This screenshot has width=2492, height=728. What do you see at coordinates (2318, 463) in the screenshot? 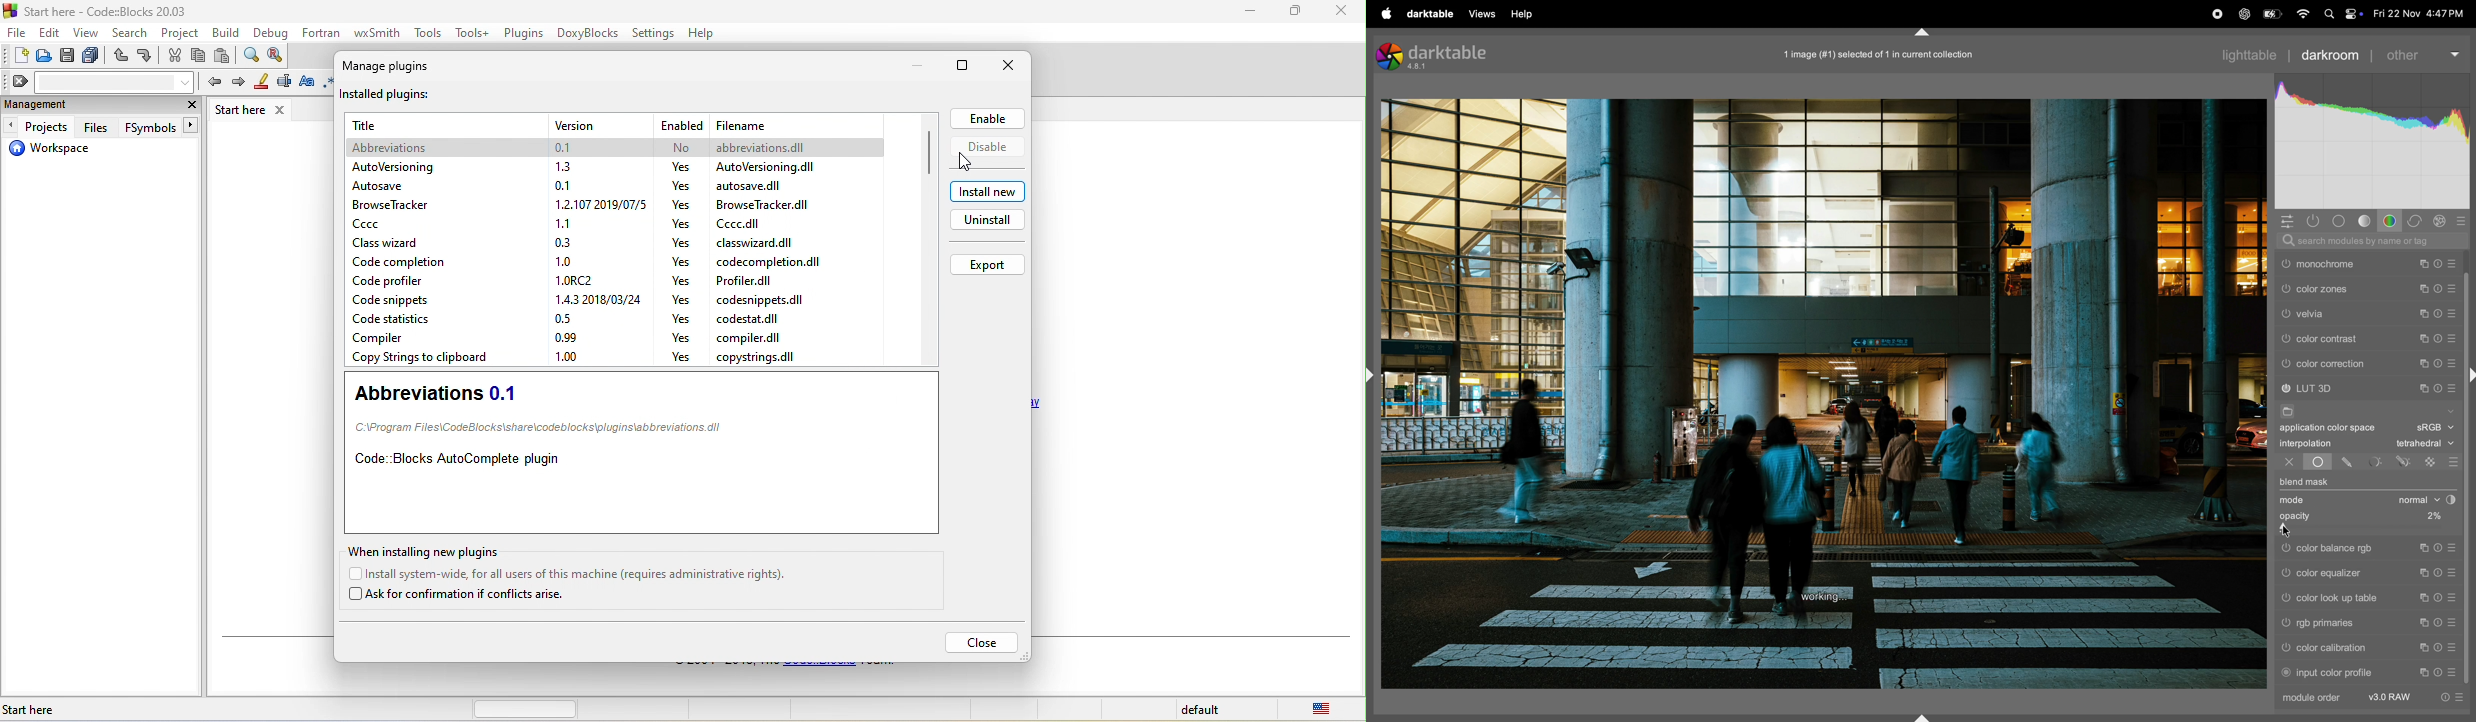
I see `uniformly` at bounding box center [2318, 463].